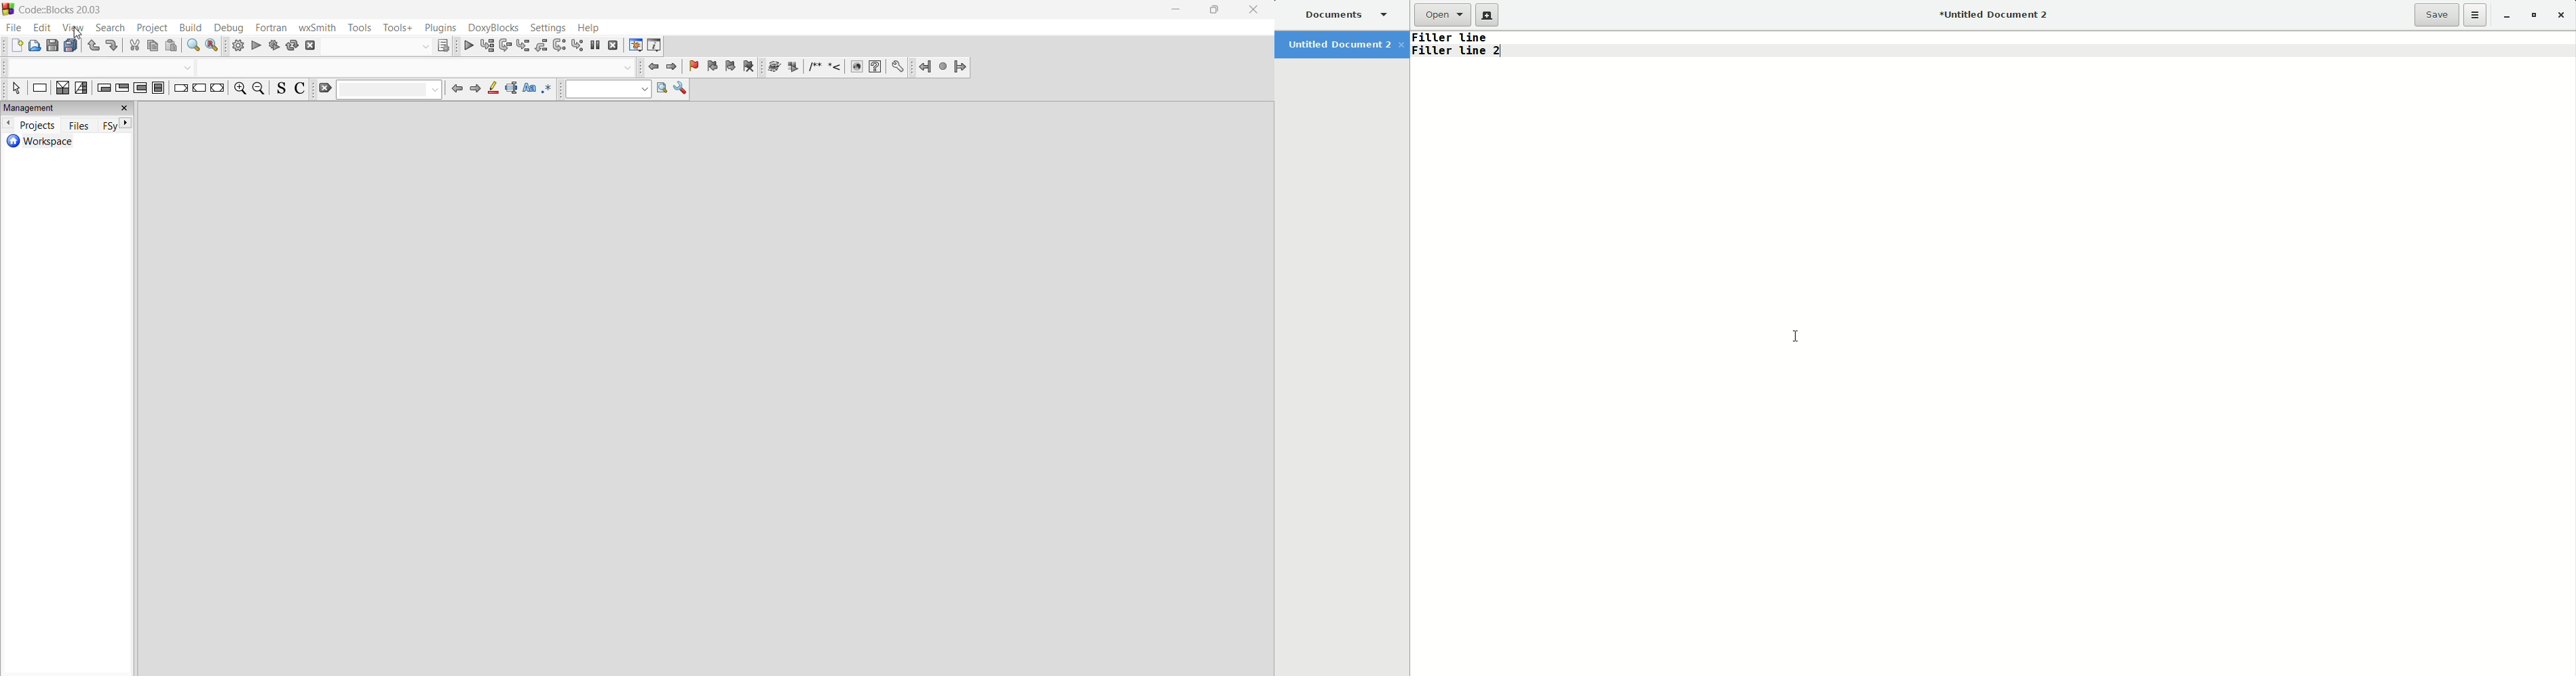 The height and width of the screenshot is (700, 2576). I want to click on debug, so click(229, 28).